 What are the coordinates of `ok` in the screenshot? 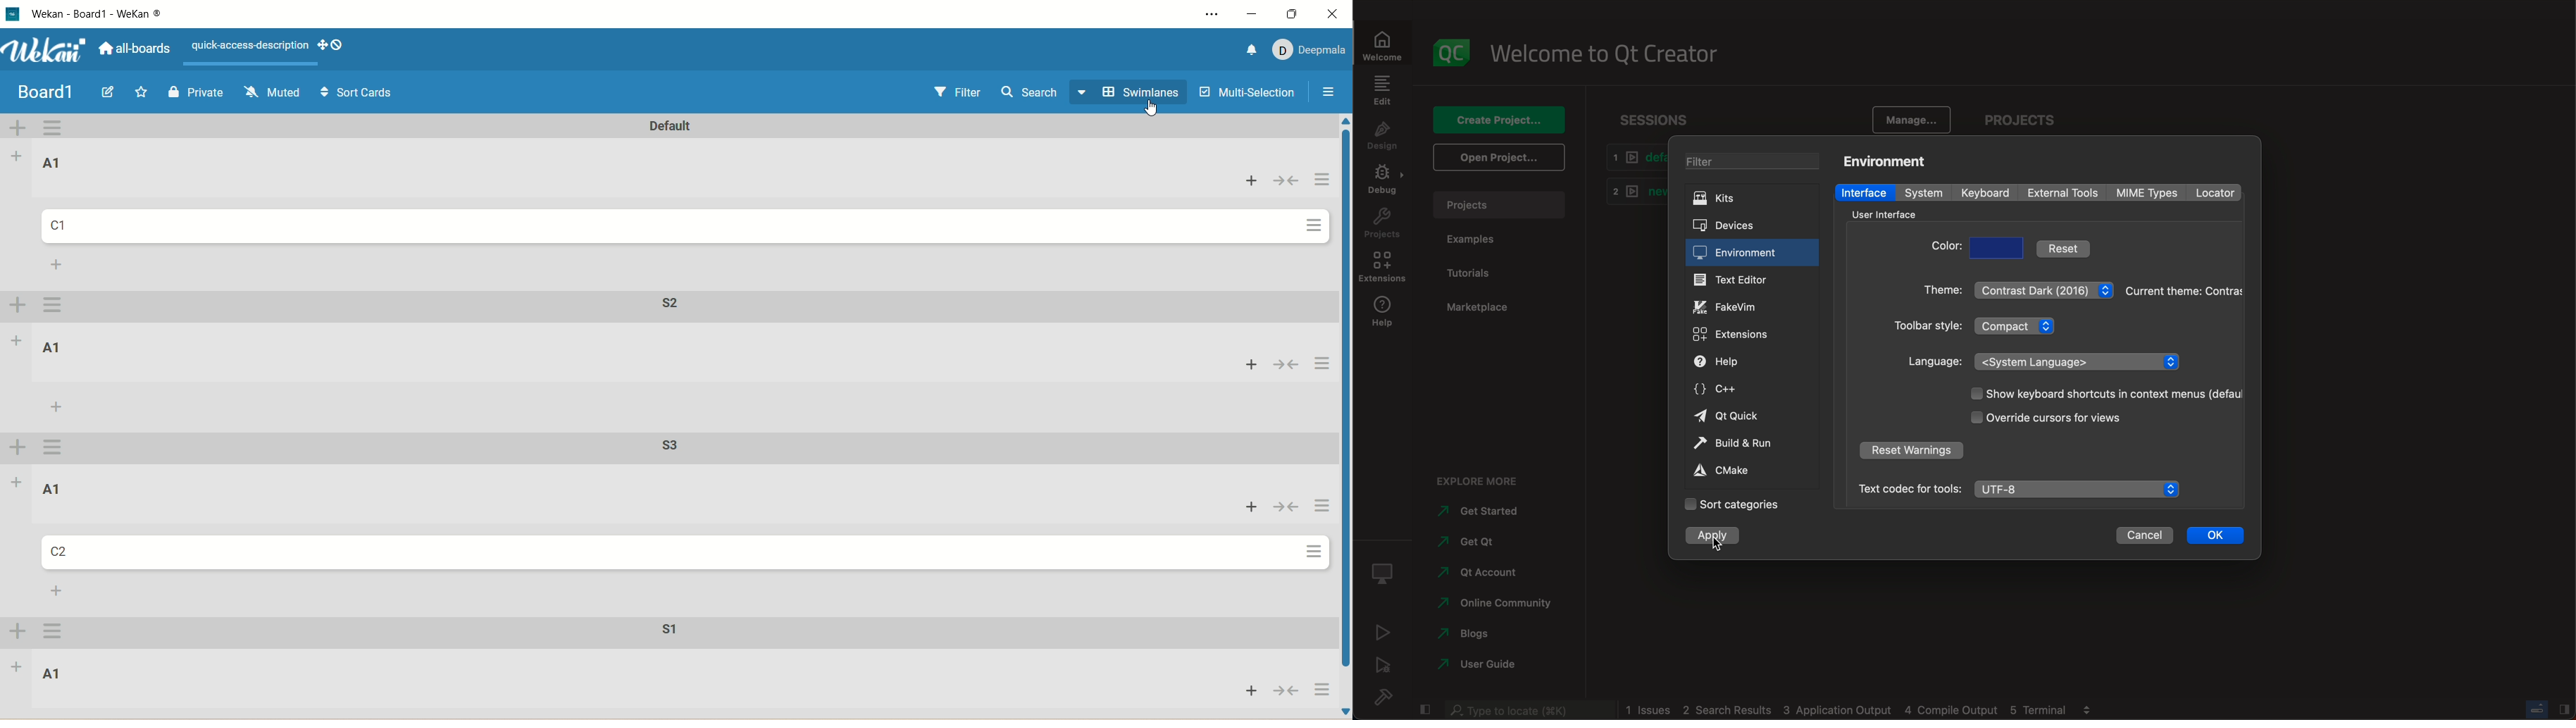 It's located at (2216, 533).